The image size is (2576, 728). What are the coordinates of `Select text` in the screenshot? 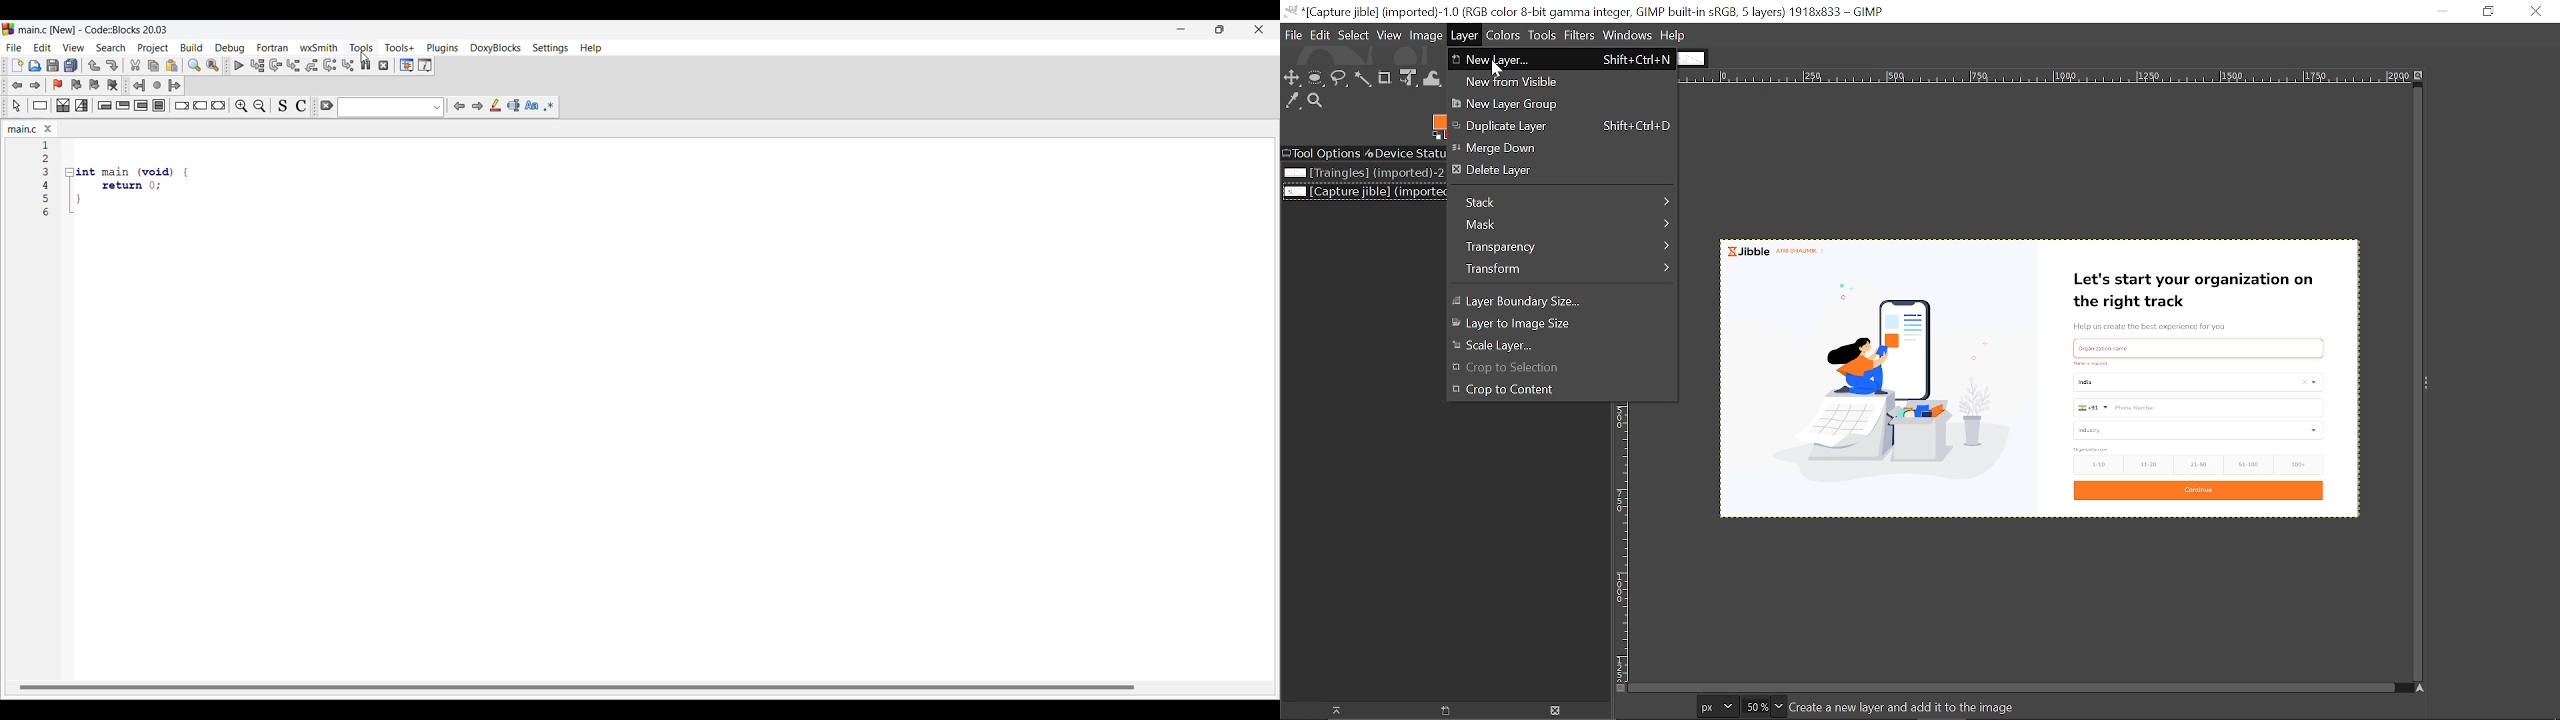 It's located at (513, 105).